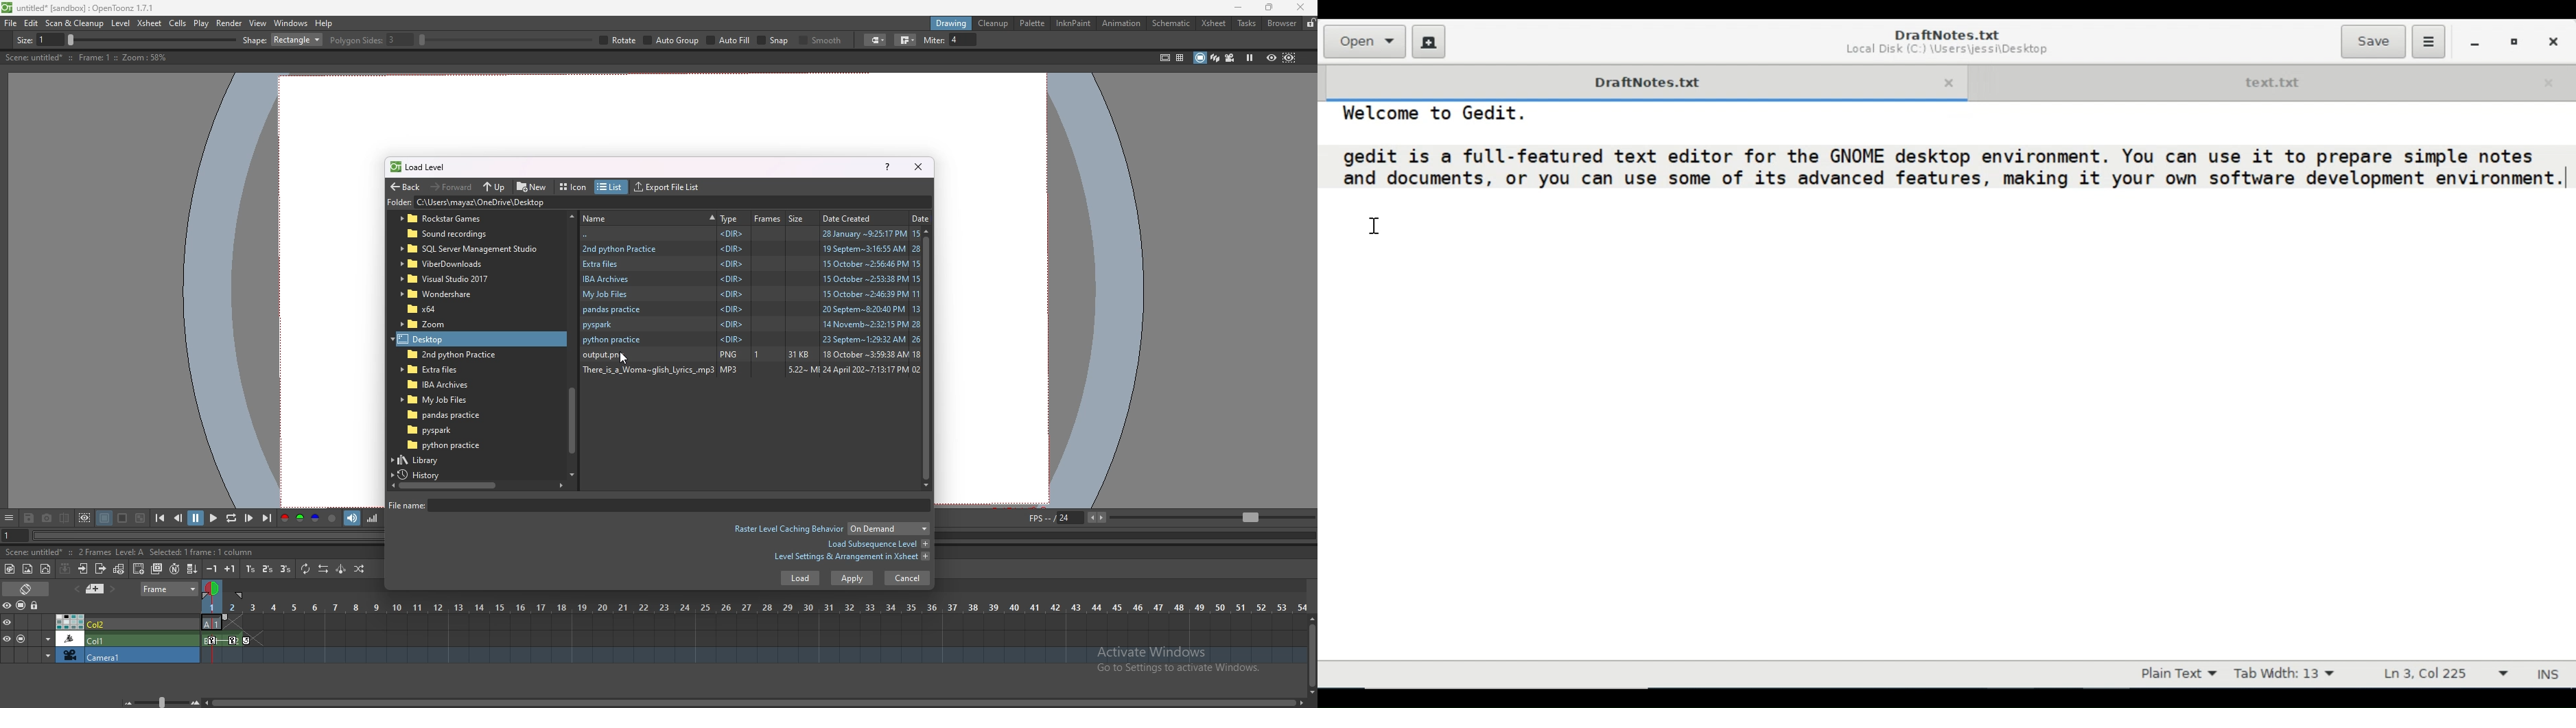  Describe the element at coordinates (196, 518) in the screenshot. I see `pause` at that location.